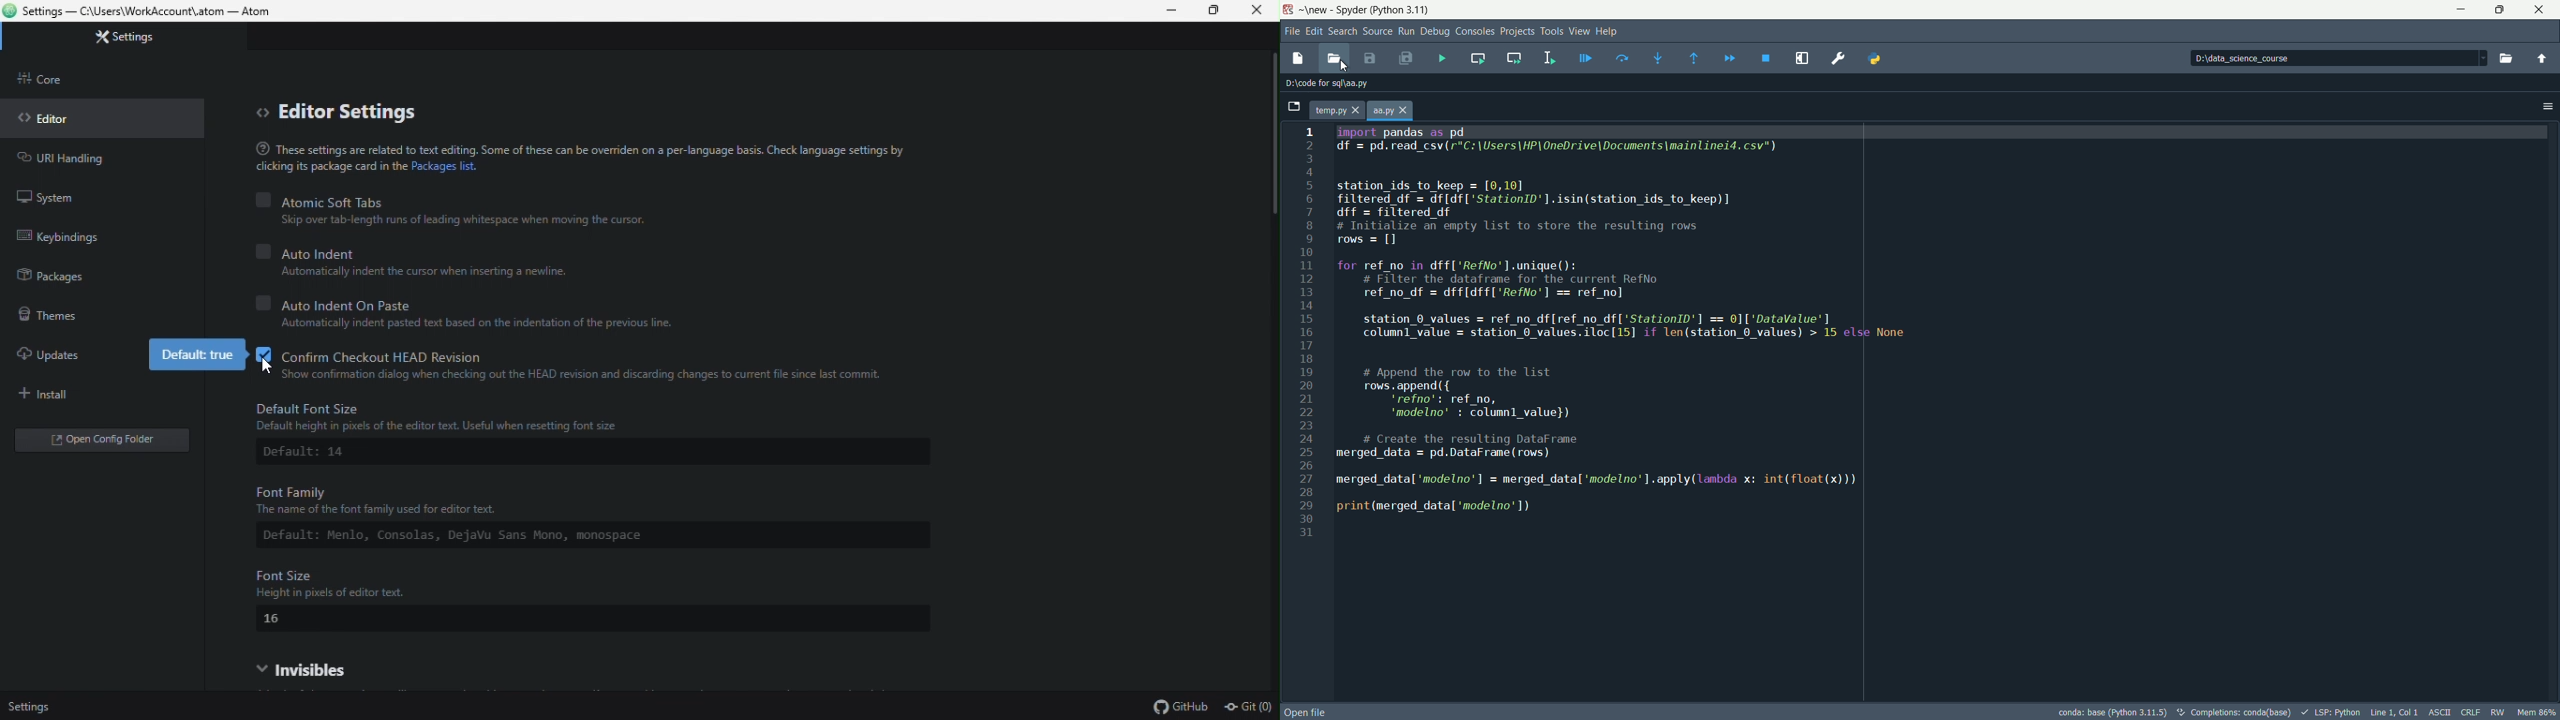 Image resolution: width=2576 pixels, height=728 pixels. I want to click on Run menu, so click(1407, 32).